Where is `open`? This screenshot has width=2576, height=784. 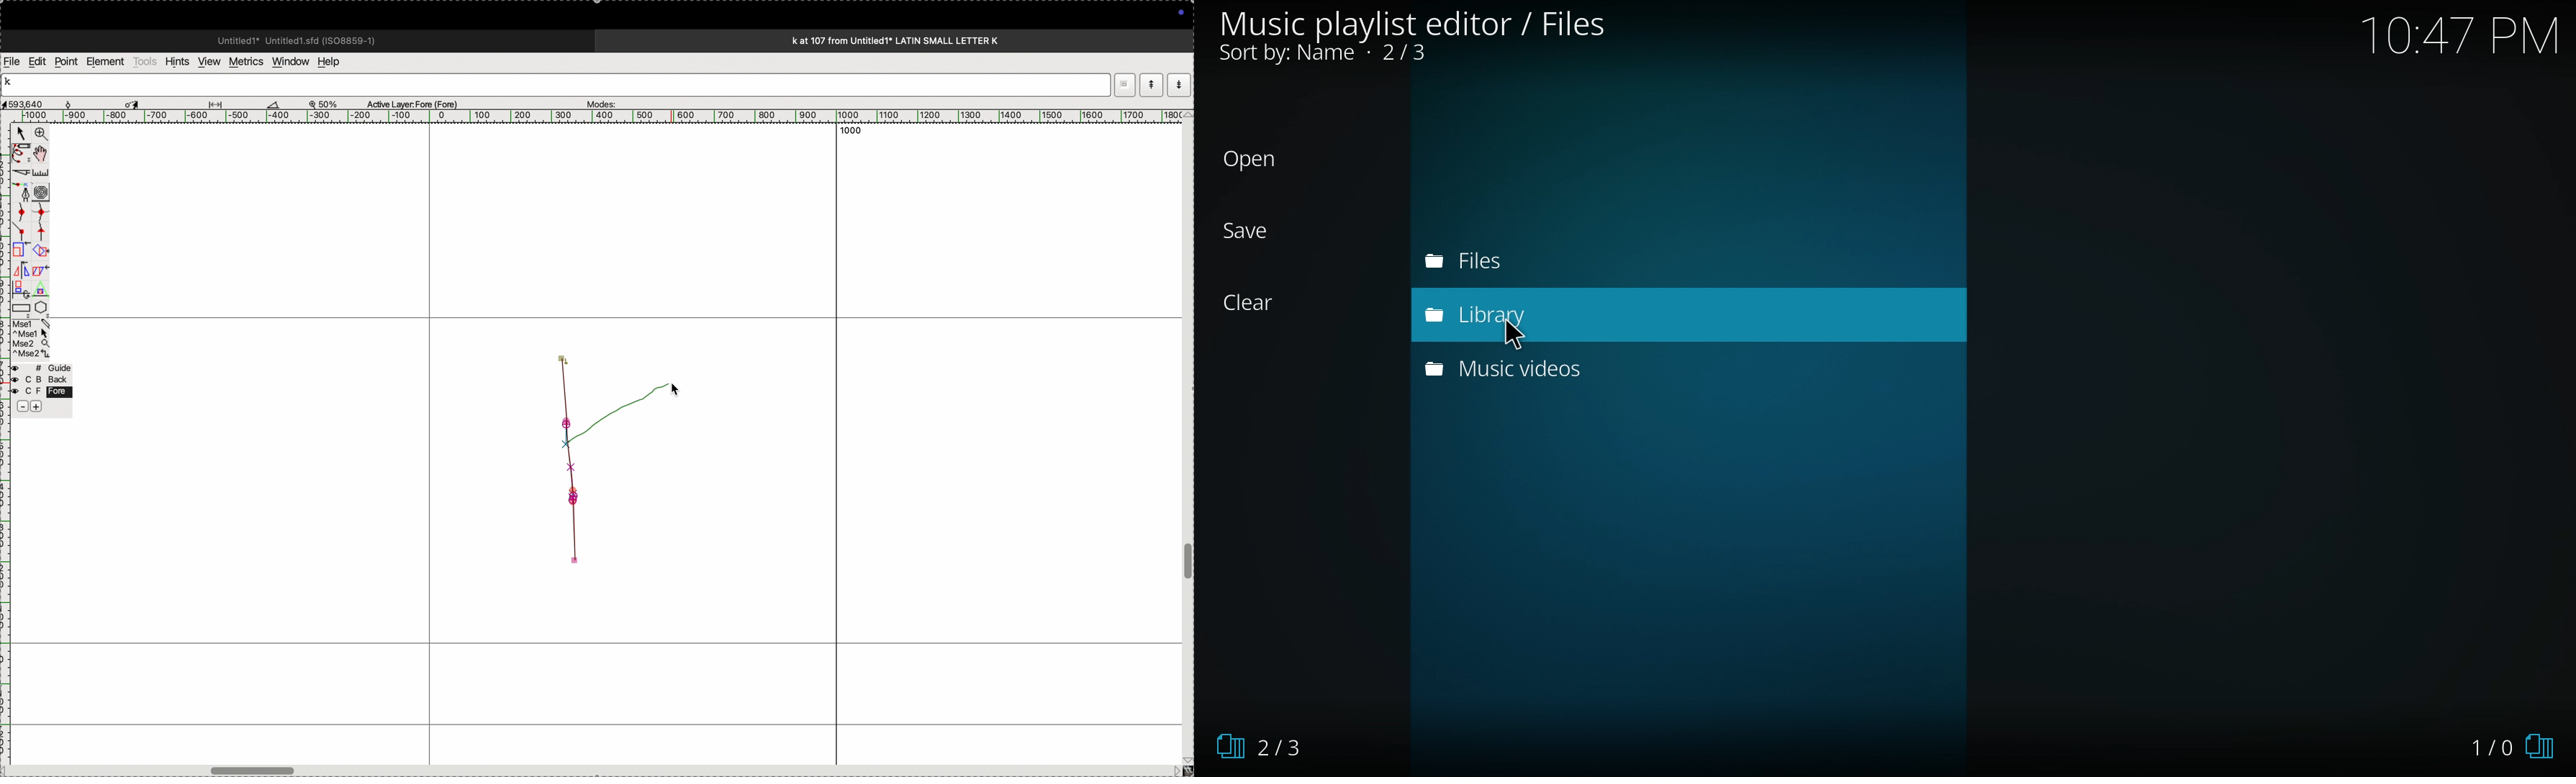 open is located at coordinates (1277, 159).